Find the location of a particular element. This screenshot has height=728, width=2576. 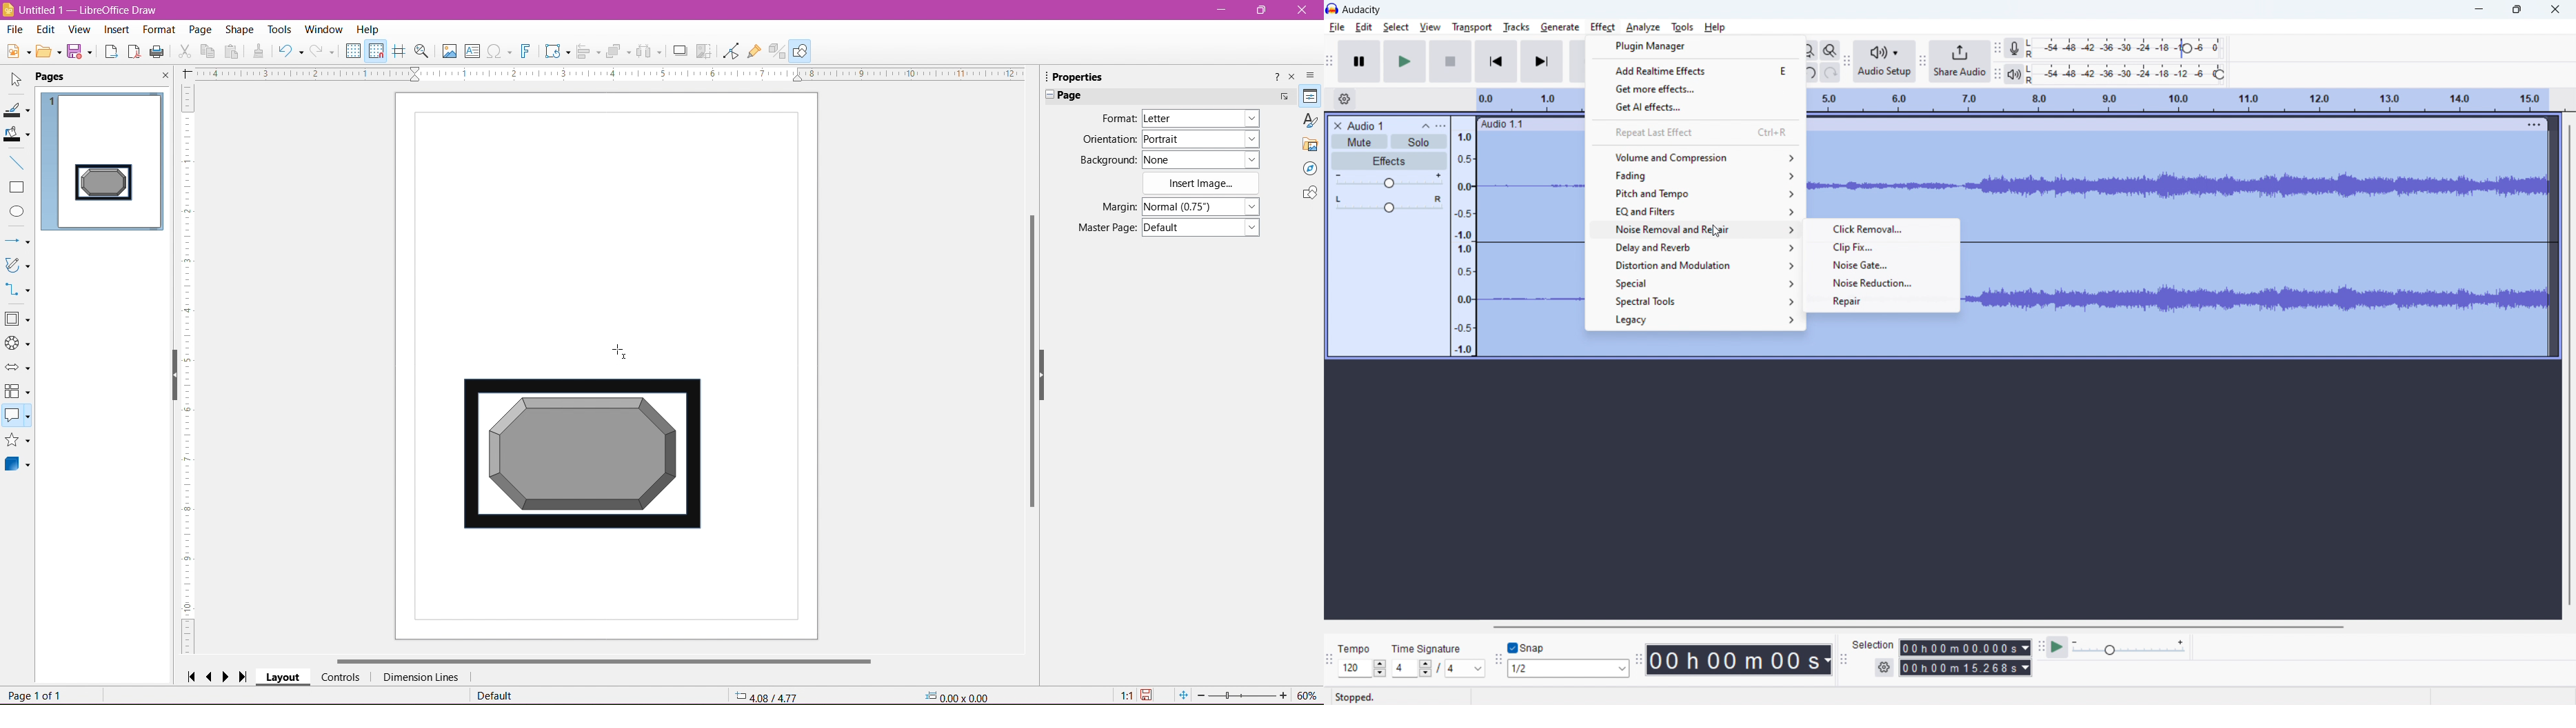

Curves and Polygons is located at coordinates (17, 266).